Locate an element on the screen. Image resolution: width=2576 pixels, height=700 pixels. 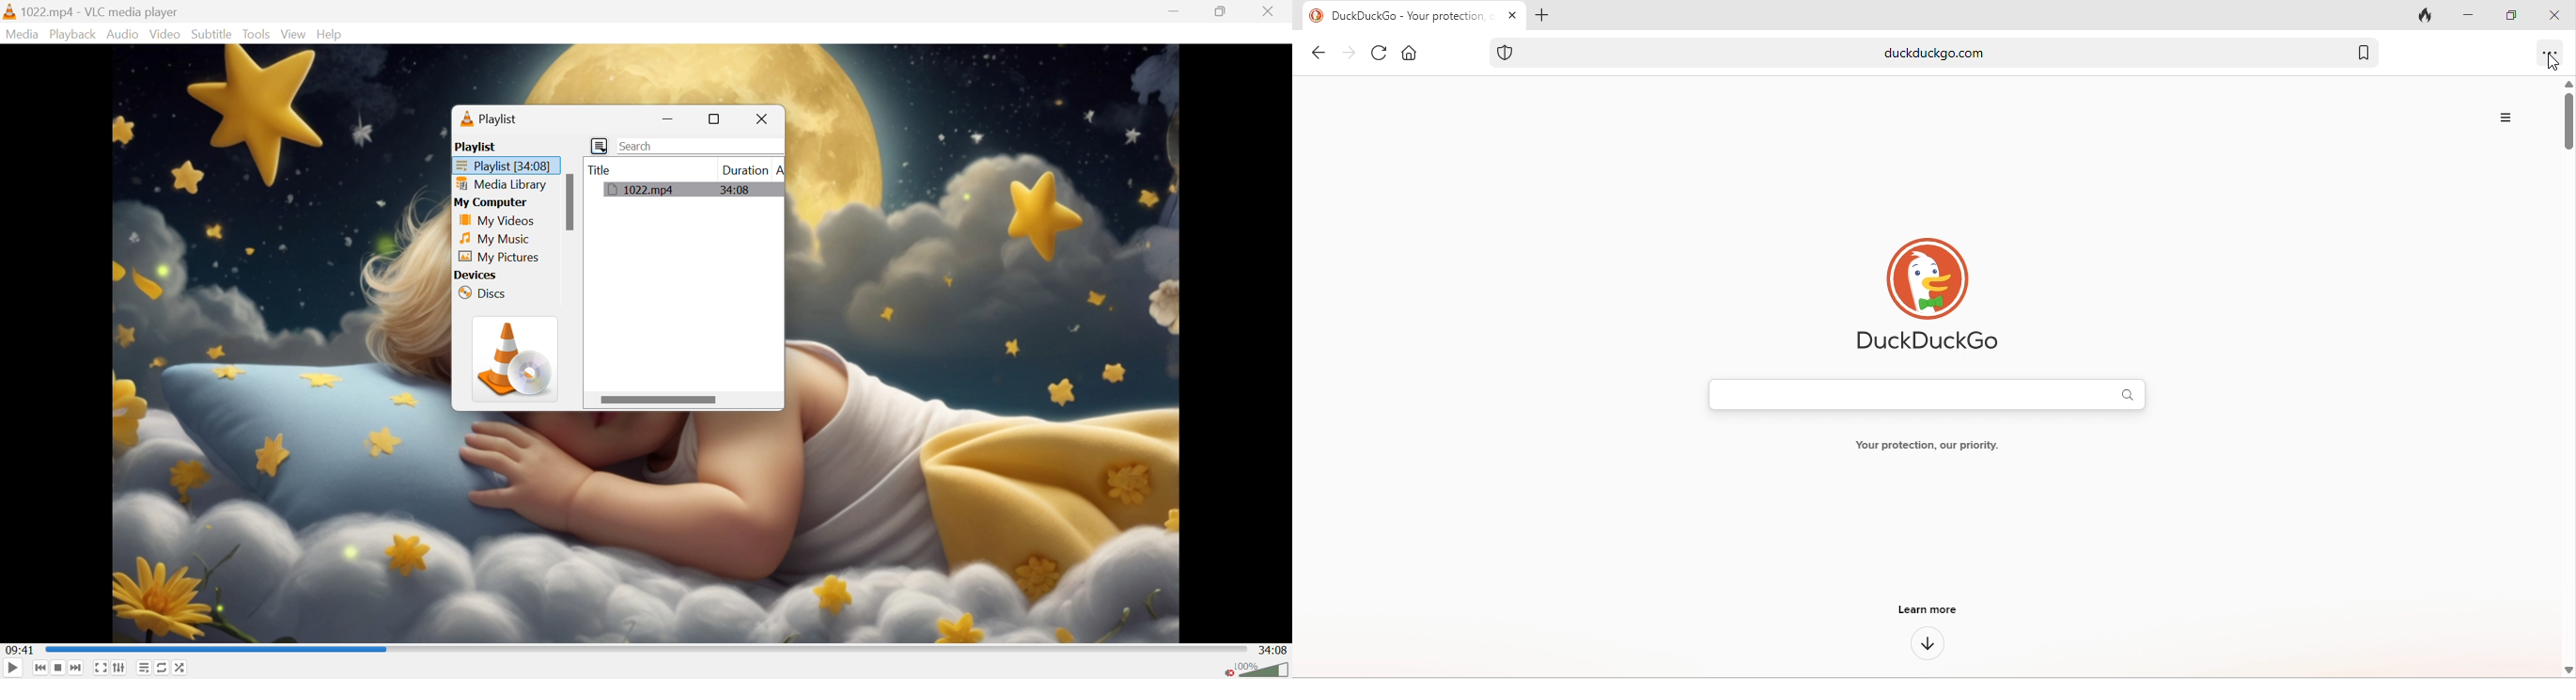
Close is located at coordinates (1274, 10).